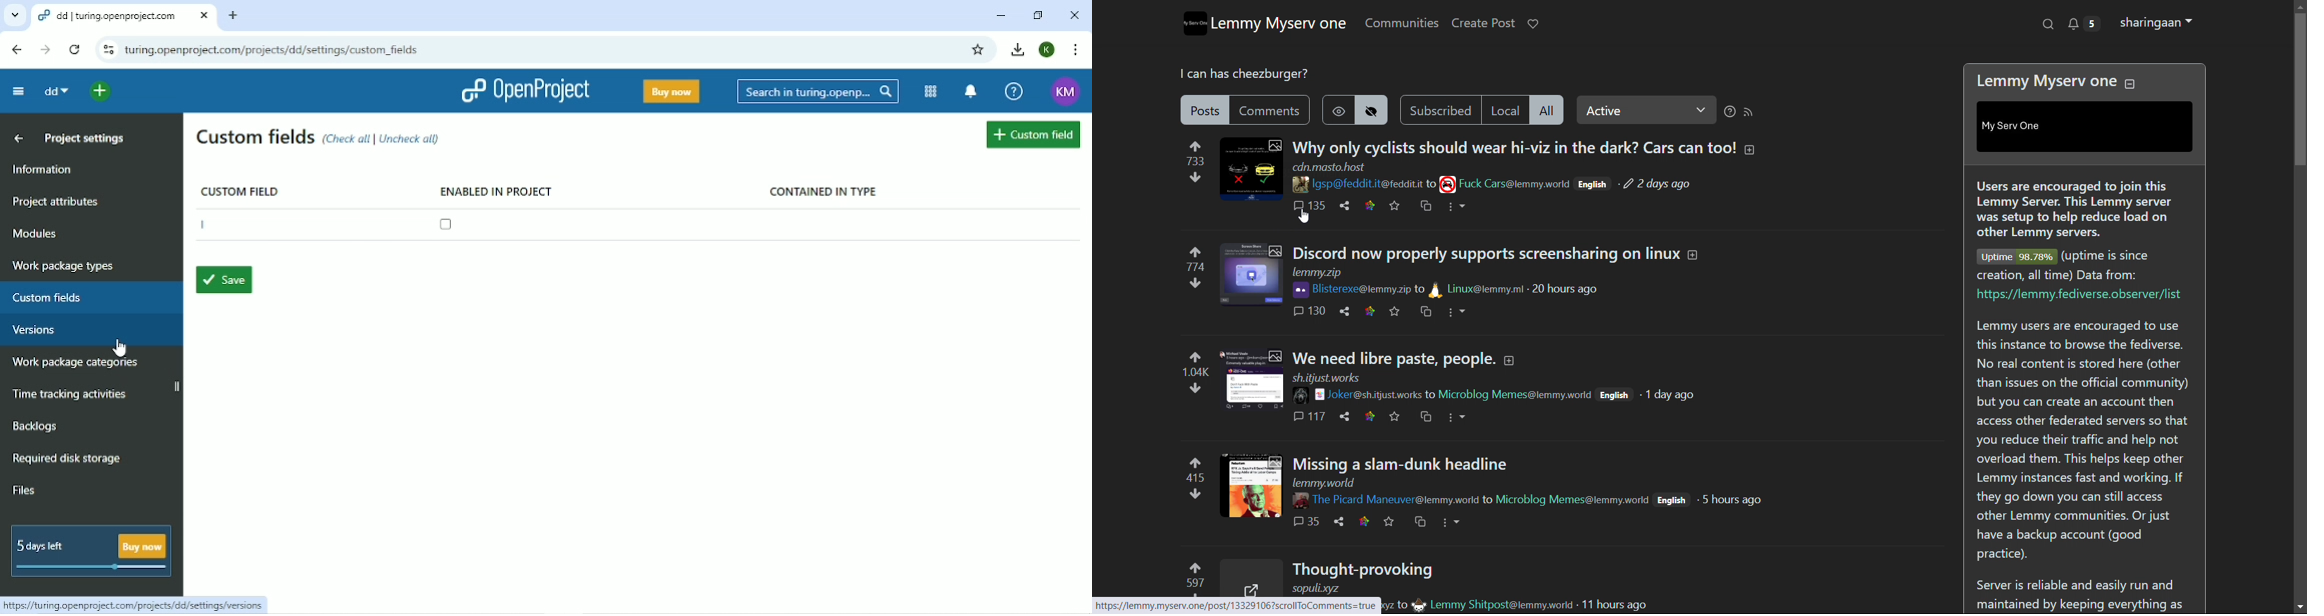 The width and height of the screenshot is (2324, 616). Describe the element at coordinates (1340, 520) in the screenshot. I see `share` at that location.